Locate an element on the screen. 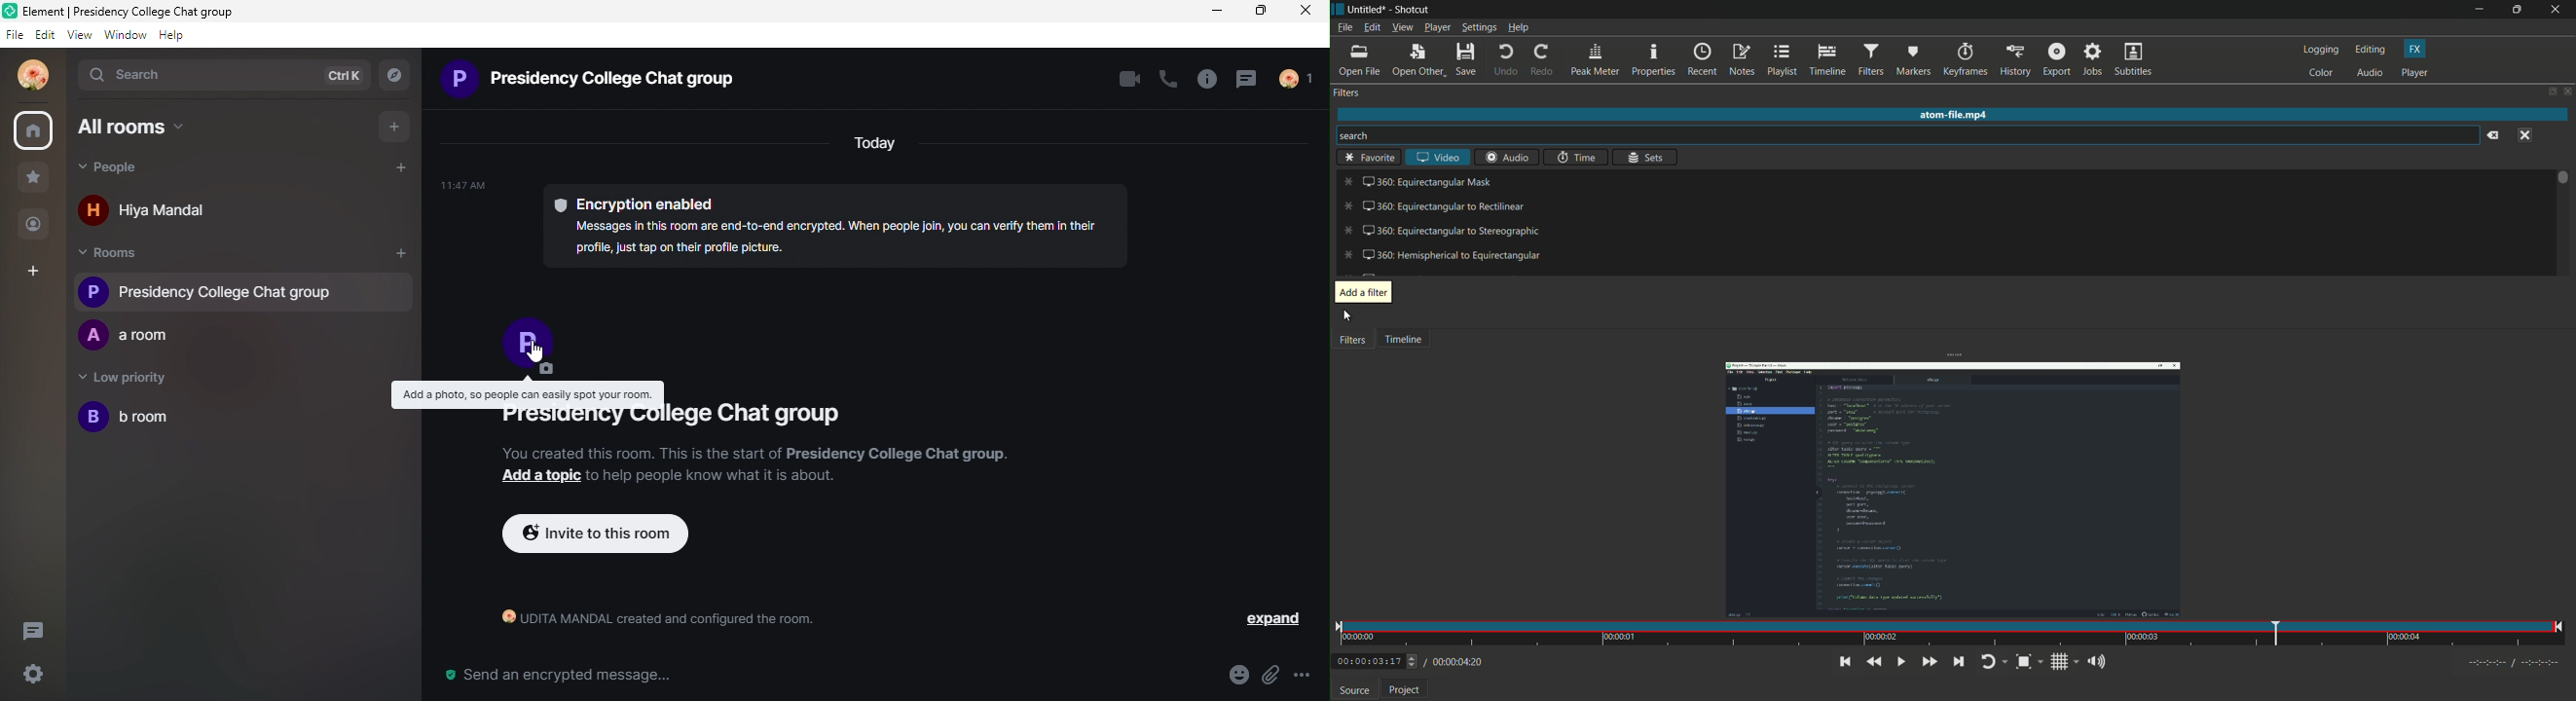  Element | Presidency College Chat group is located at coordinates (136, 10).